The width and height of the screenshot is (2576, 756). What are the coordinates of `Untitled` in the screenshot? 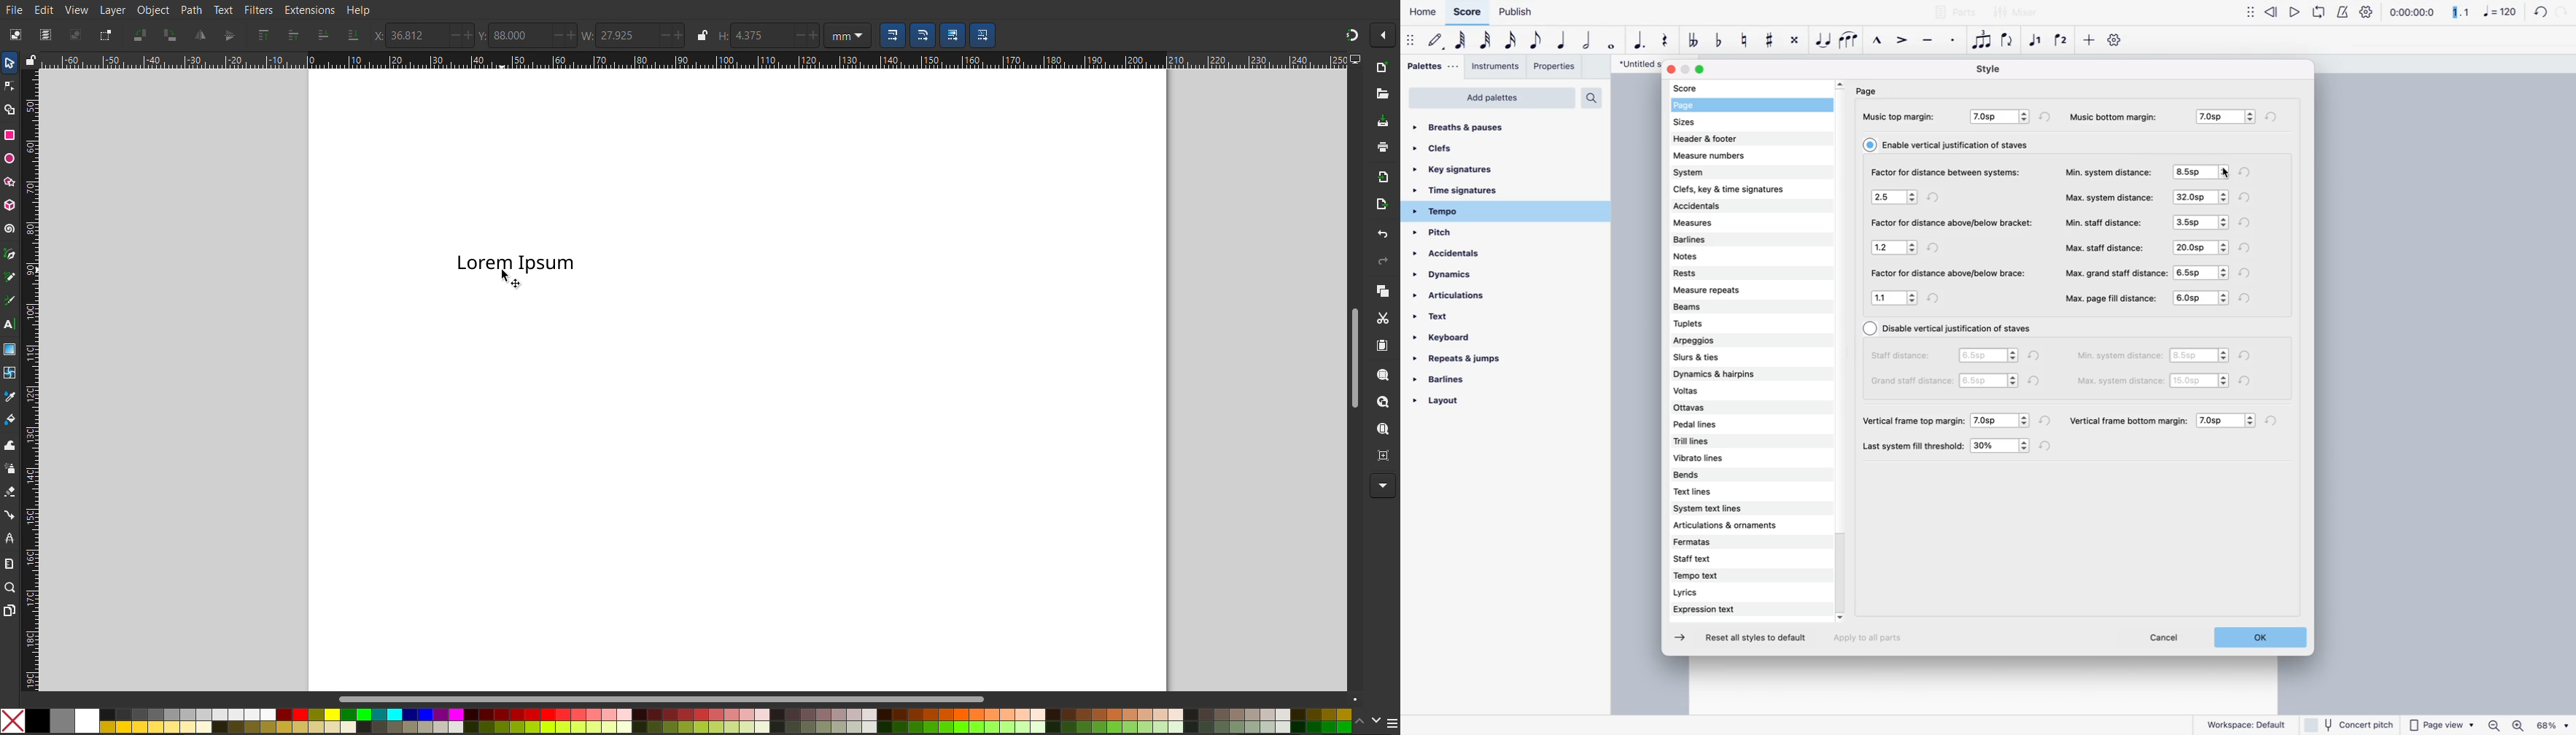 It's located at (1633, 64).